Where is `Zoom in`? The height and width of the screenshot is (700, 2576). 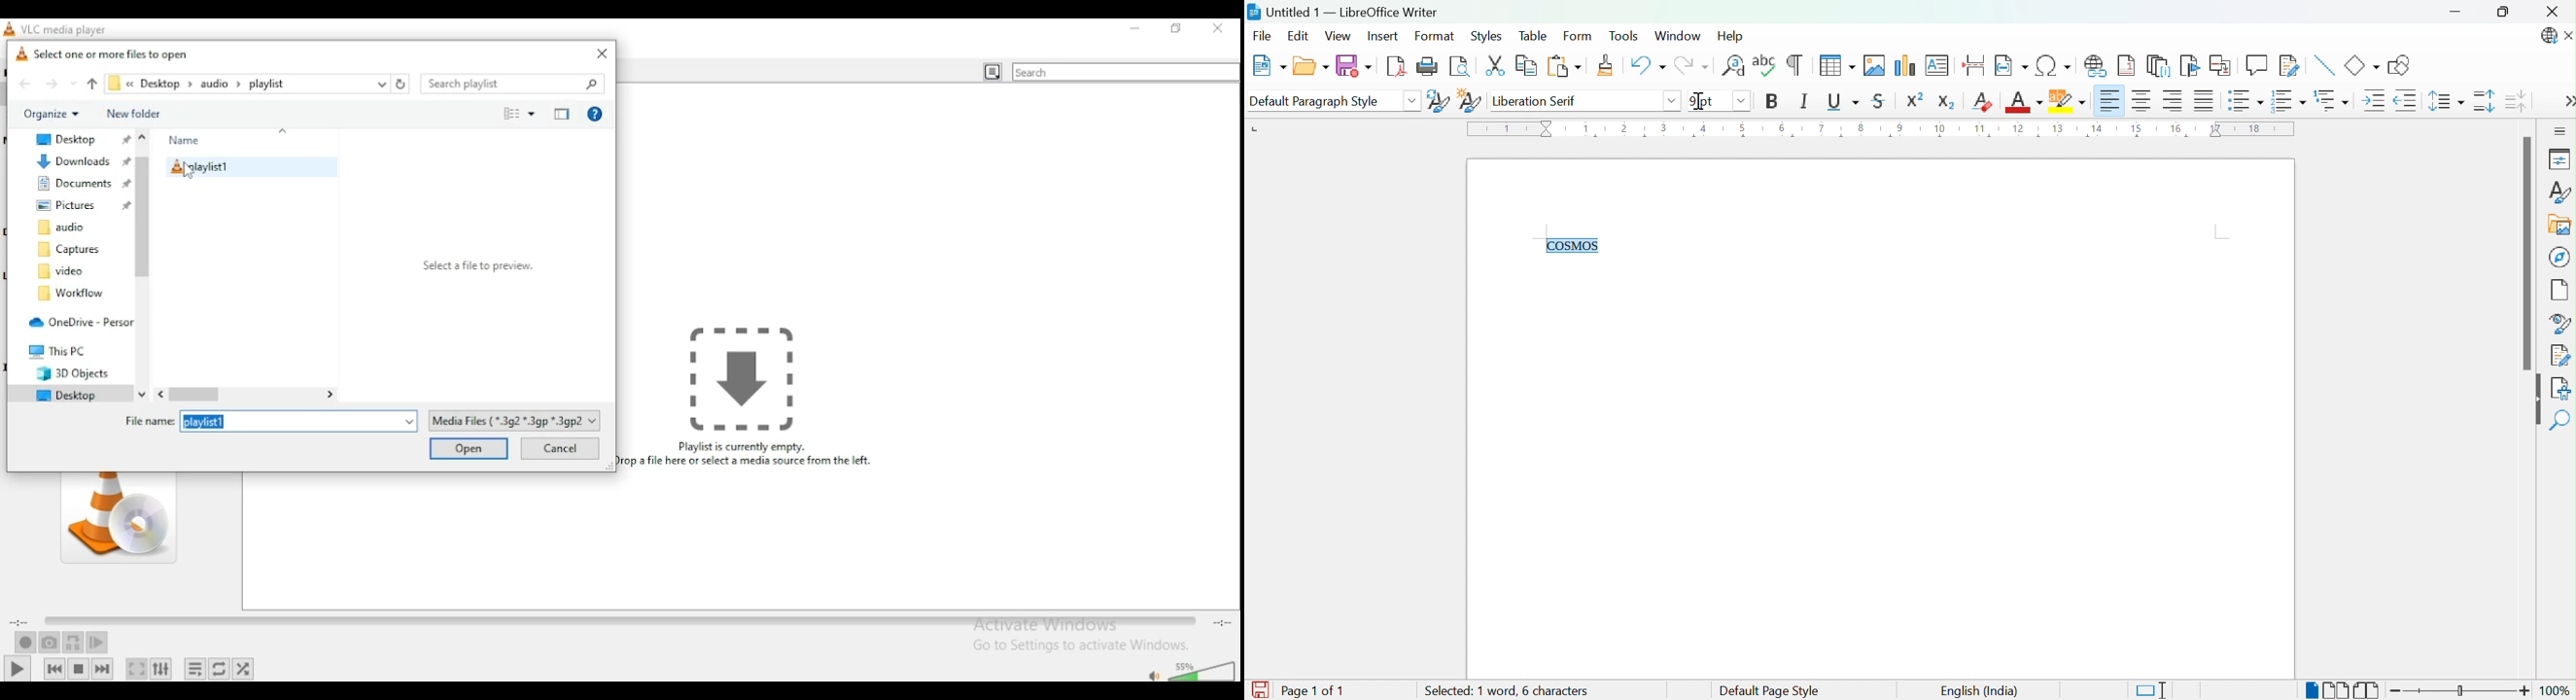 Zoom in is located at coordinates (2525, 690).